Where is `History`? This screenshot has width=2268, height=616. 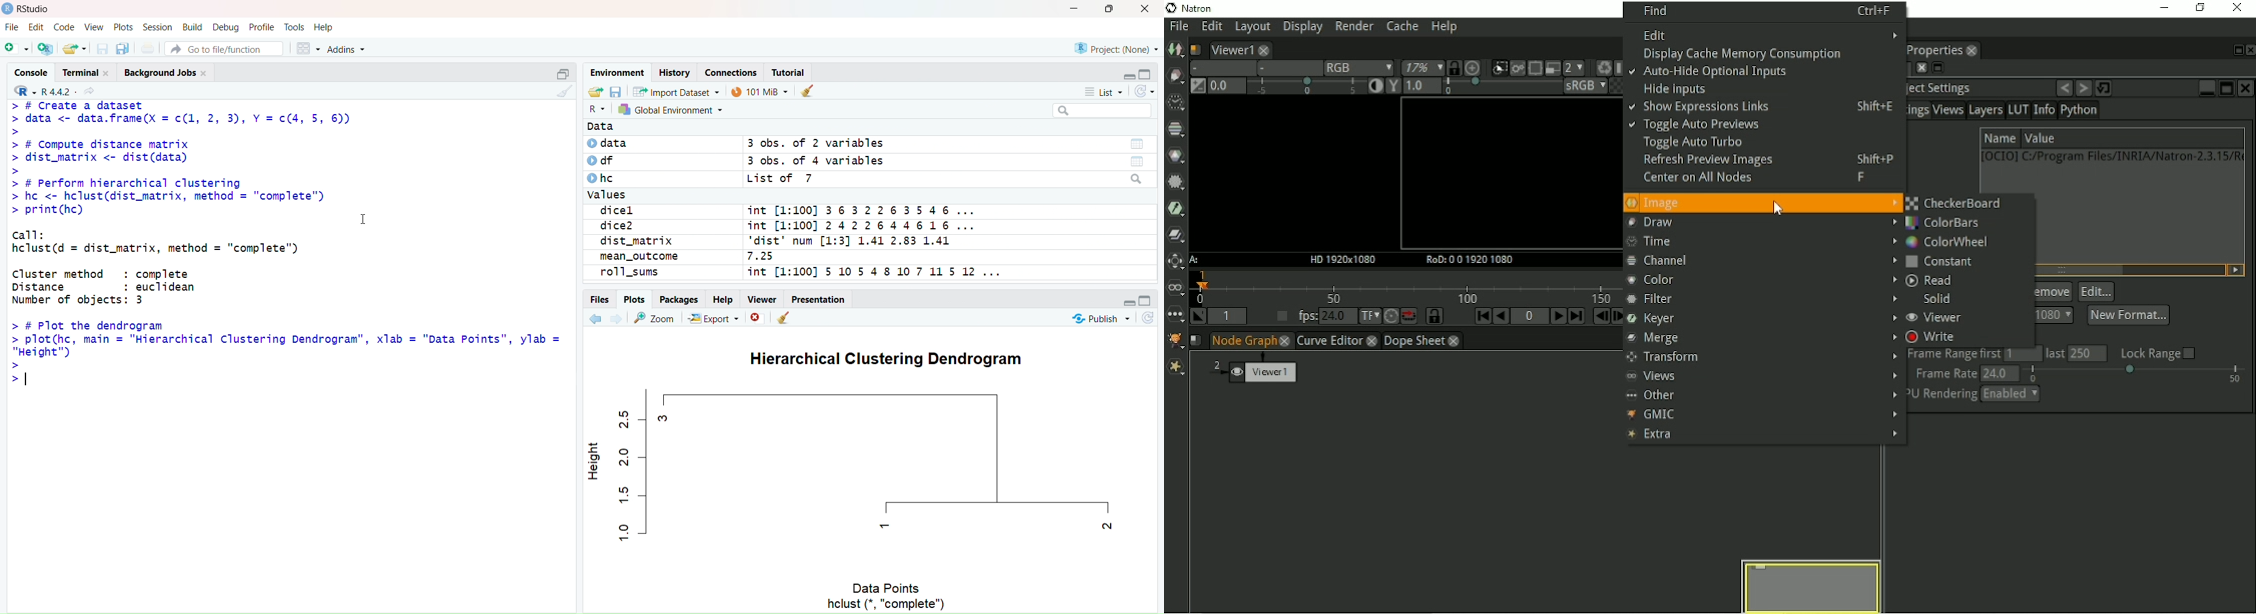
History is located at coordinates (676, 72).